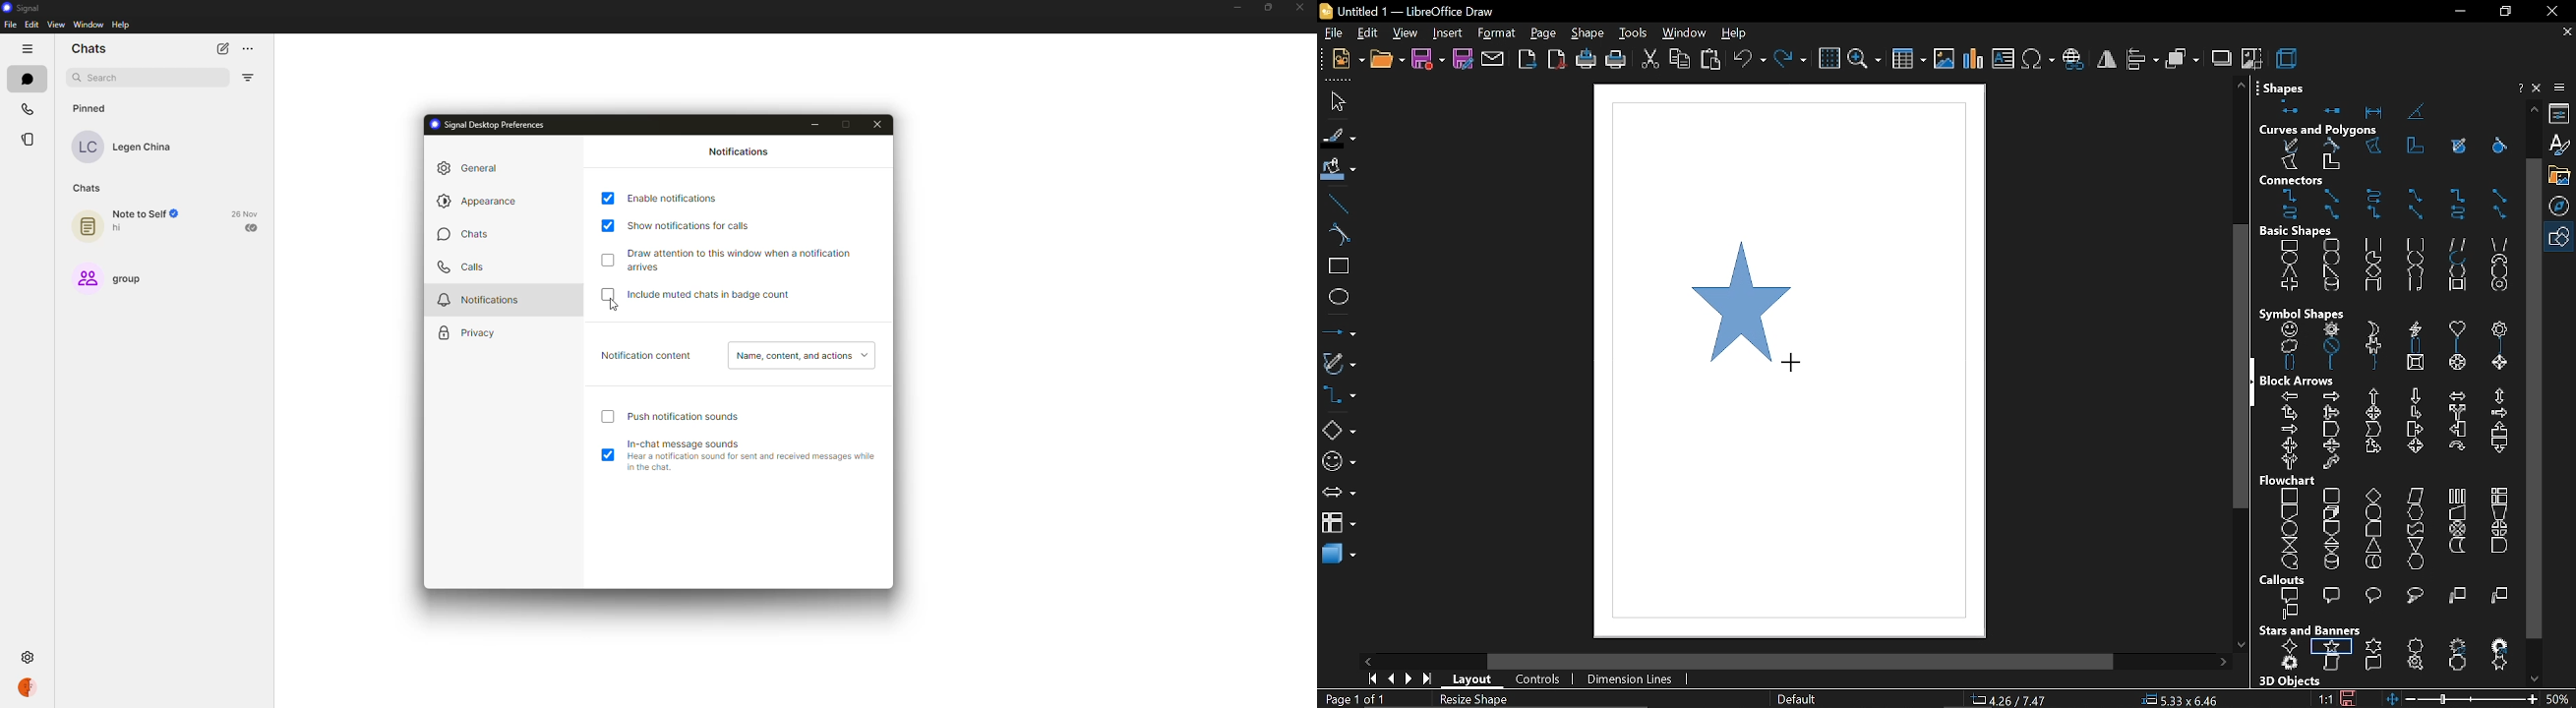  Describe the element at coordinates (2285, 87) in the screenshot. I see `shapes` at that location.